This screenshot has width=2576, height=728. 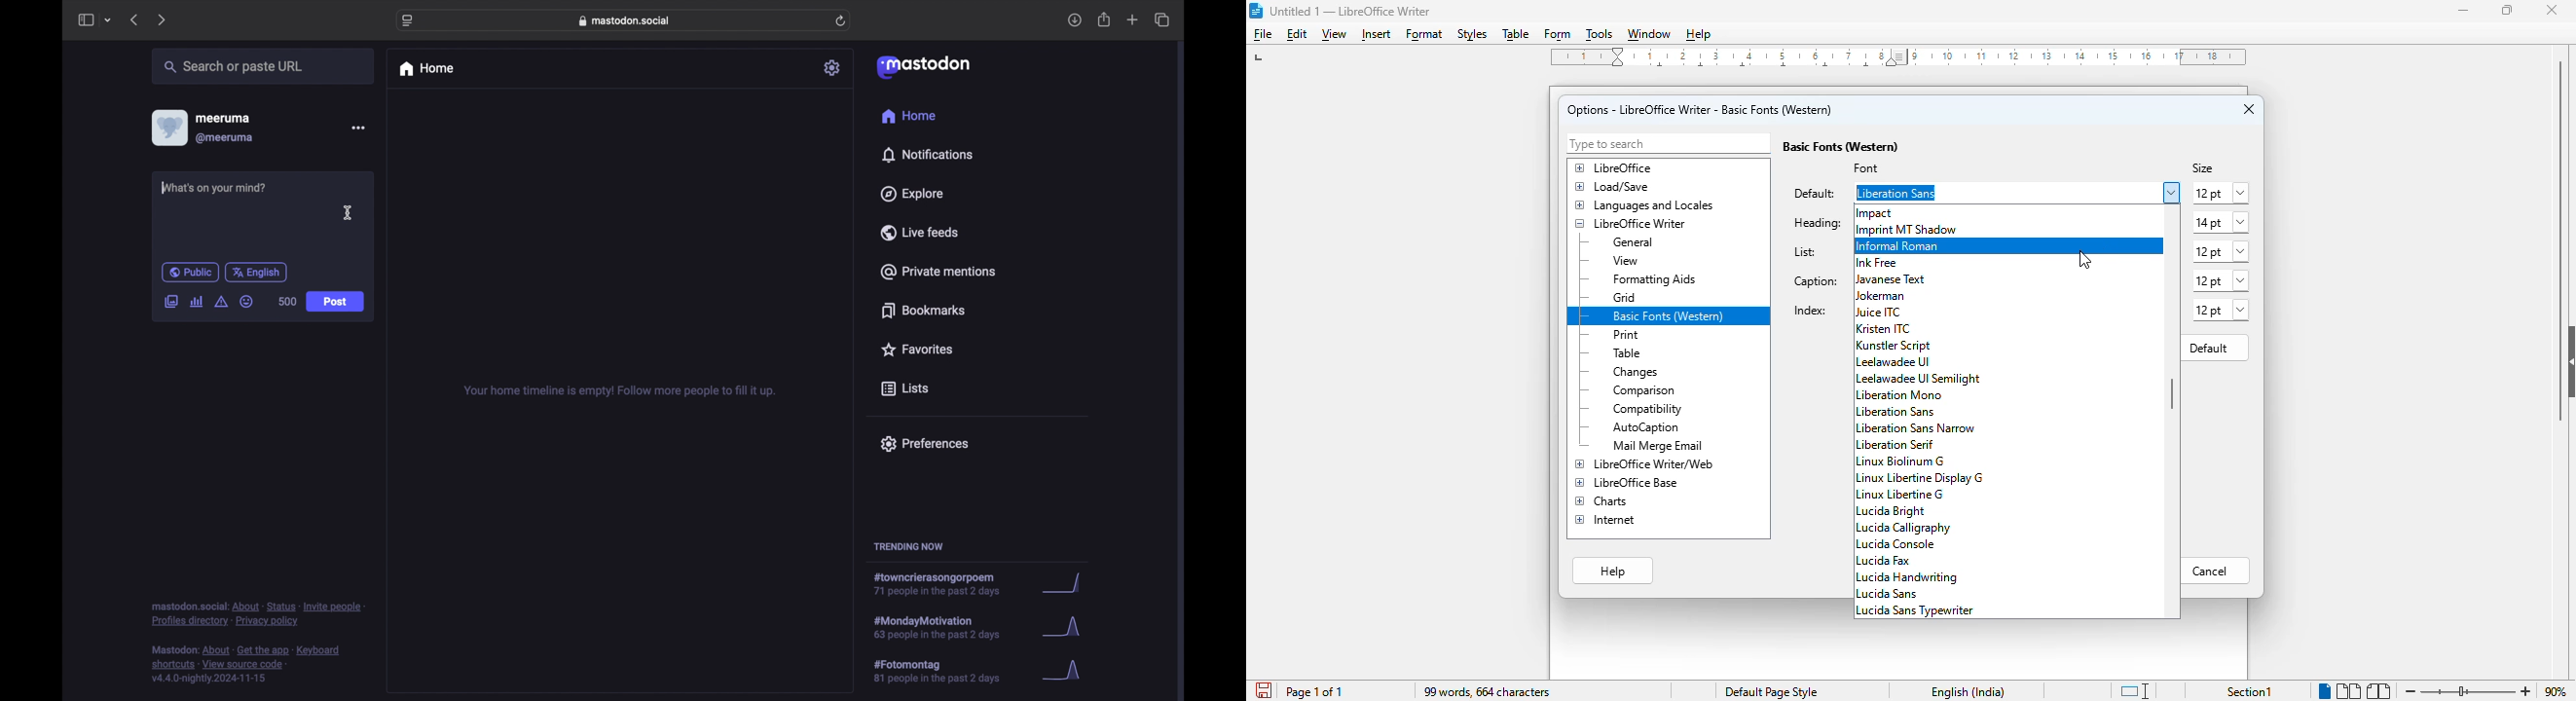 I want to click on help, so click(x=1611, y=571).